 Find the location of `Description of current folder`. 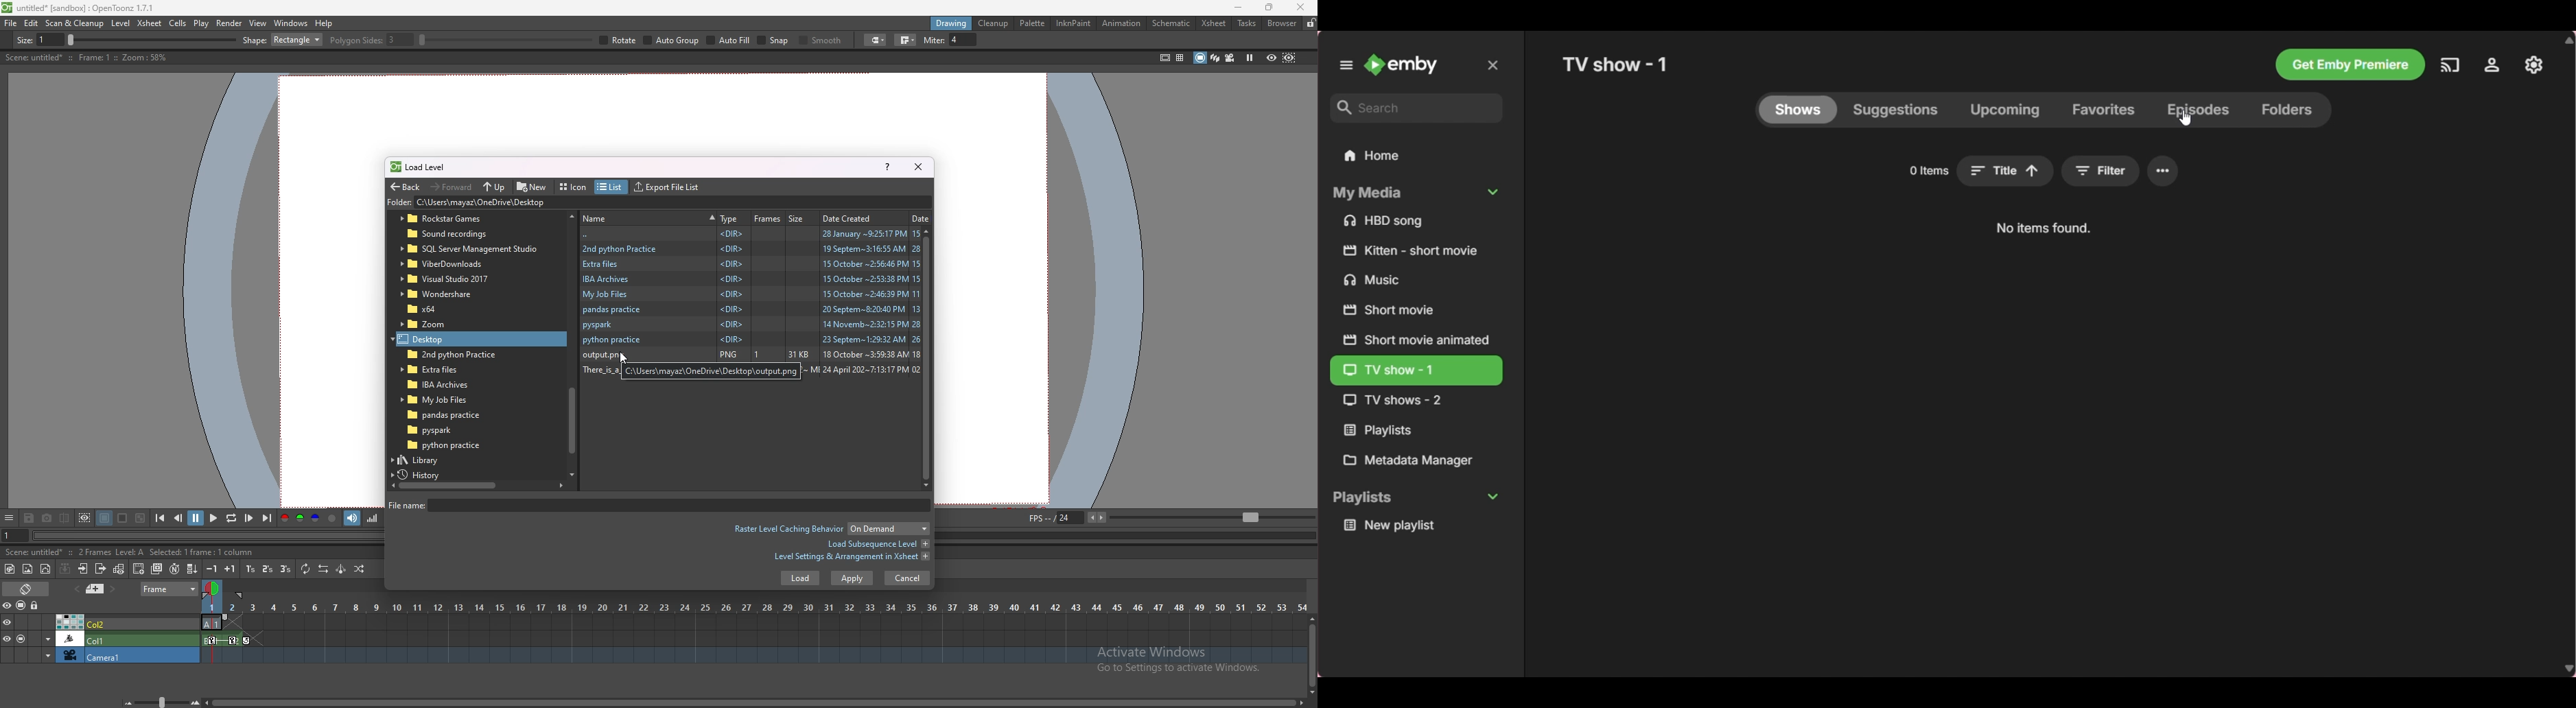

Description of current folder is located at coordinates (2043, 229).